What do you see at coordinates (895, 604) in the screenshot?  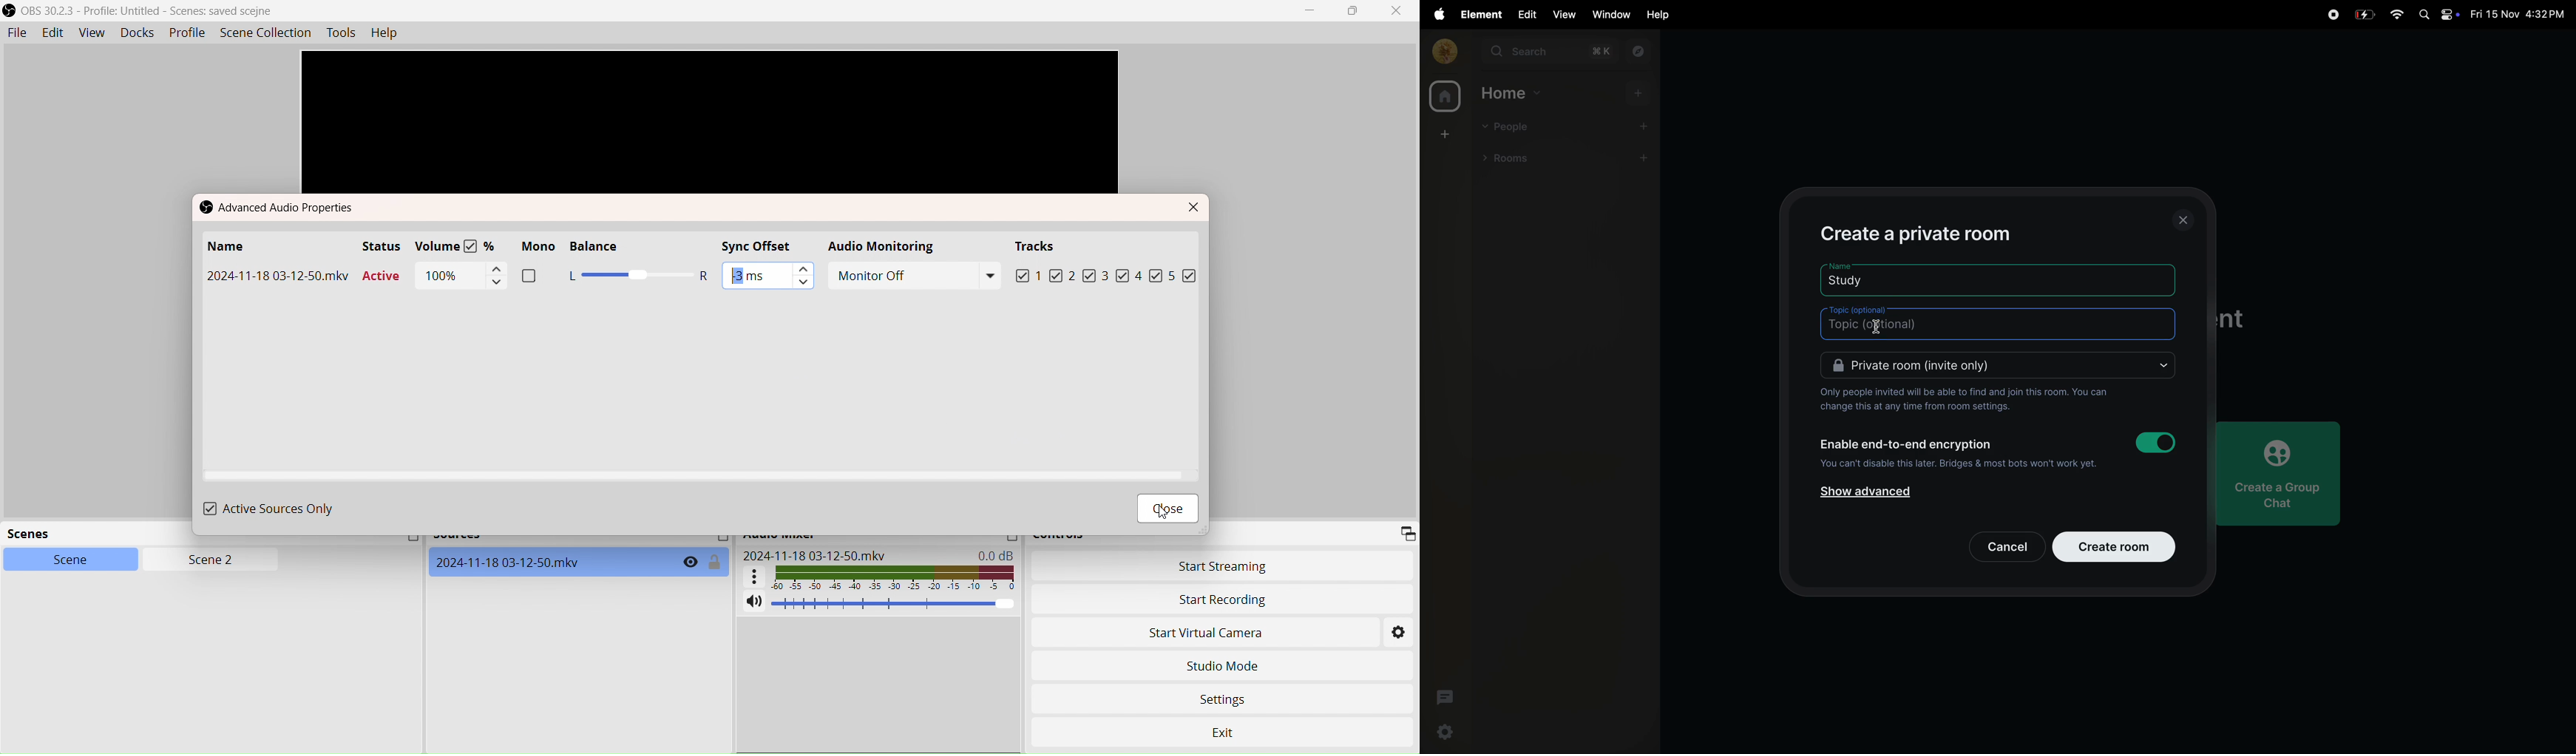 I see `Volume` at bounding box center [895, 604].